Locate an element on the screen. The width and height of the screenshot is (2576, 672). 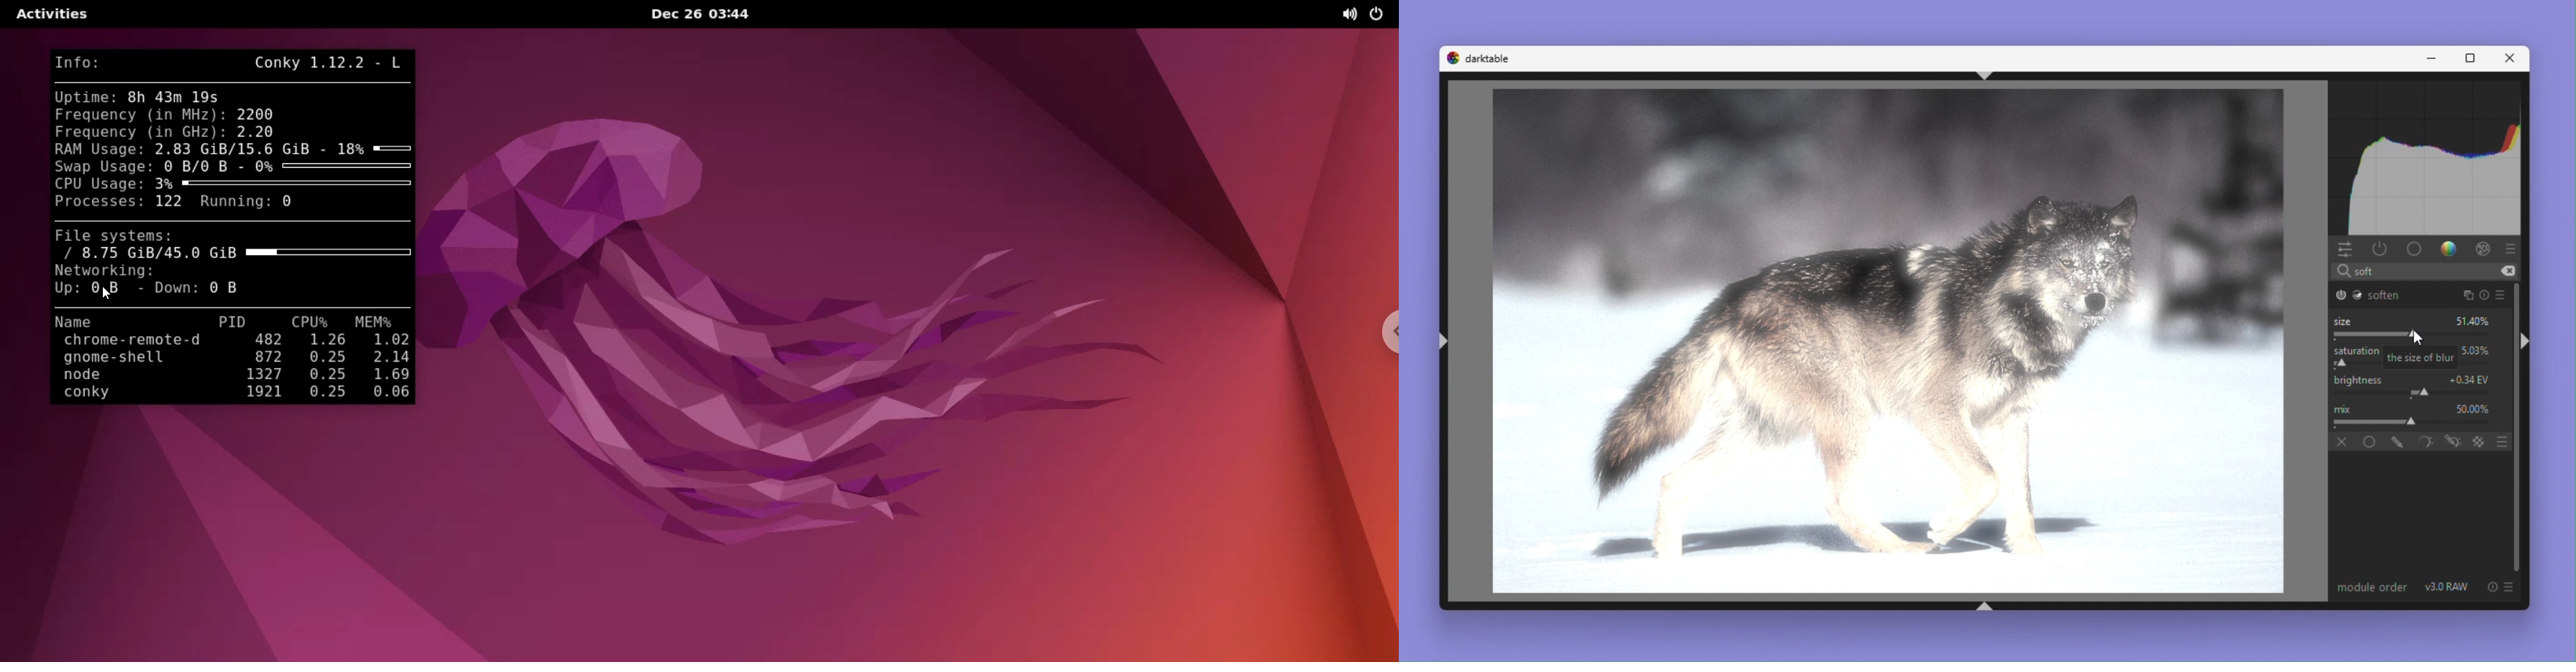
raster mask is located at coordinates (2479, 441).